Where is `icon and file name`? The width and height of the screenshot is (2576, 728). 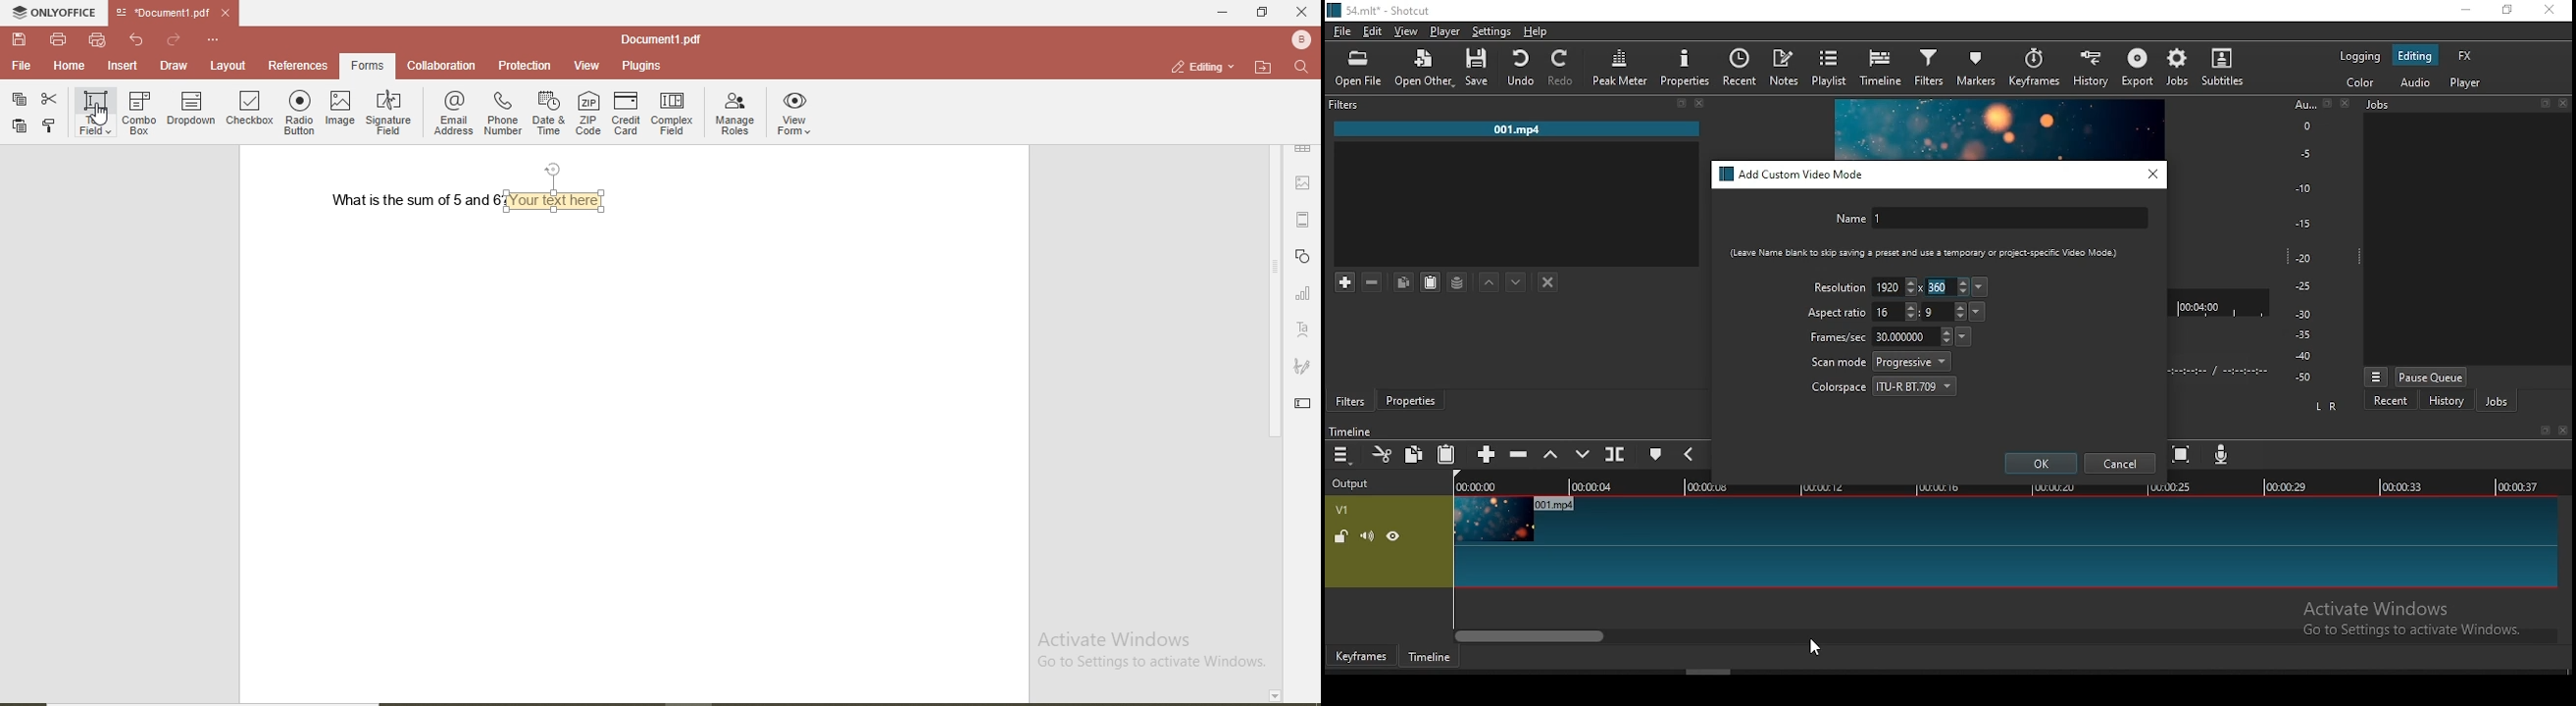 icon and file name is located at coordinates (1382, 9).